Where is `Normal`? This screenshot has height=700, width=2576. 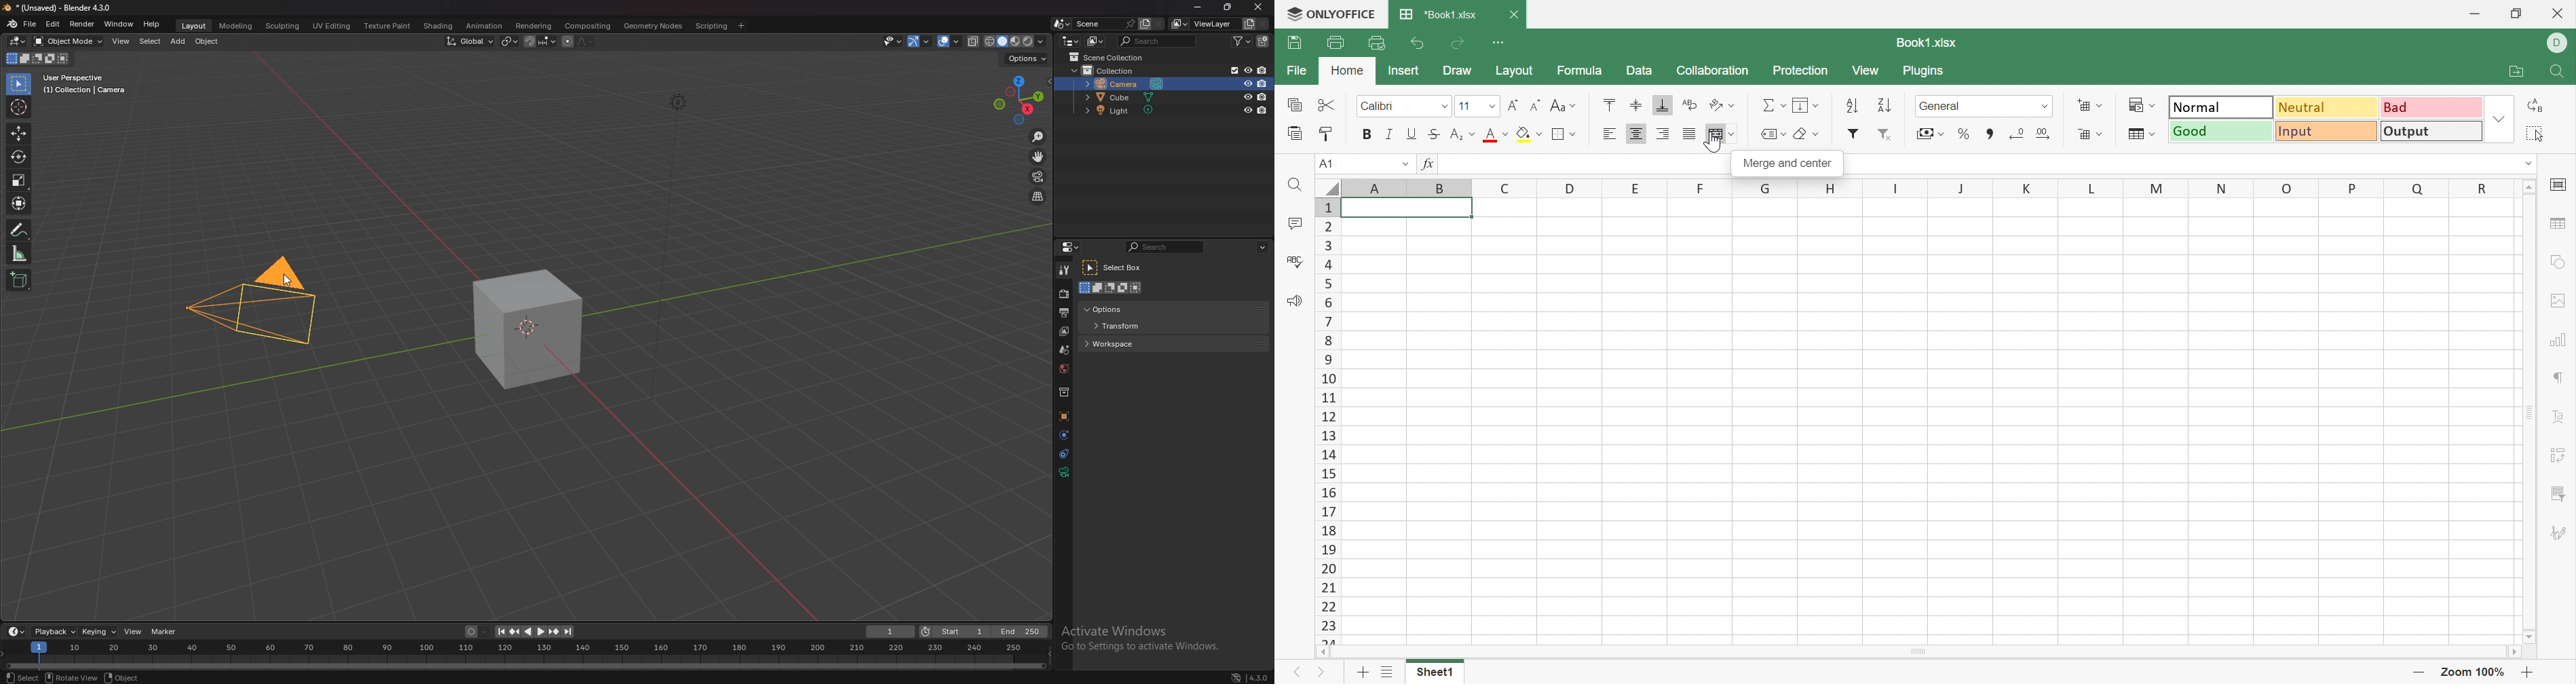
Normal is located at coordinates (2221, 105).